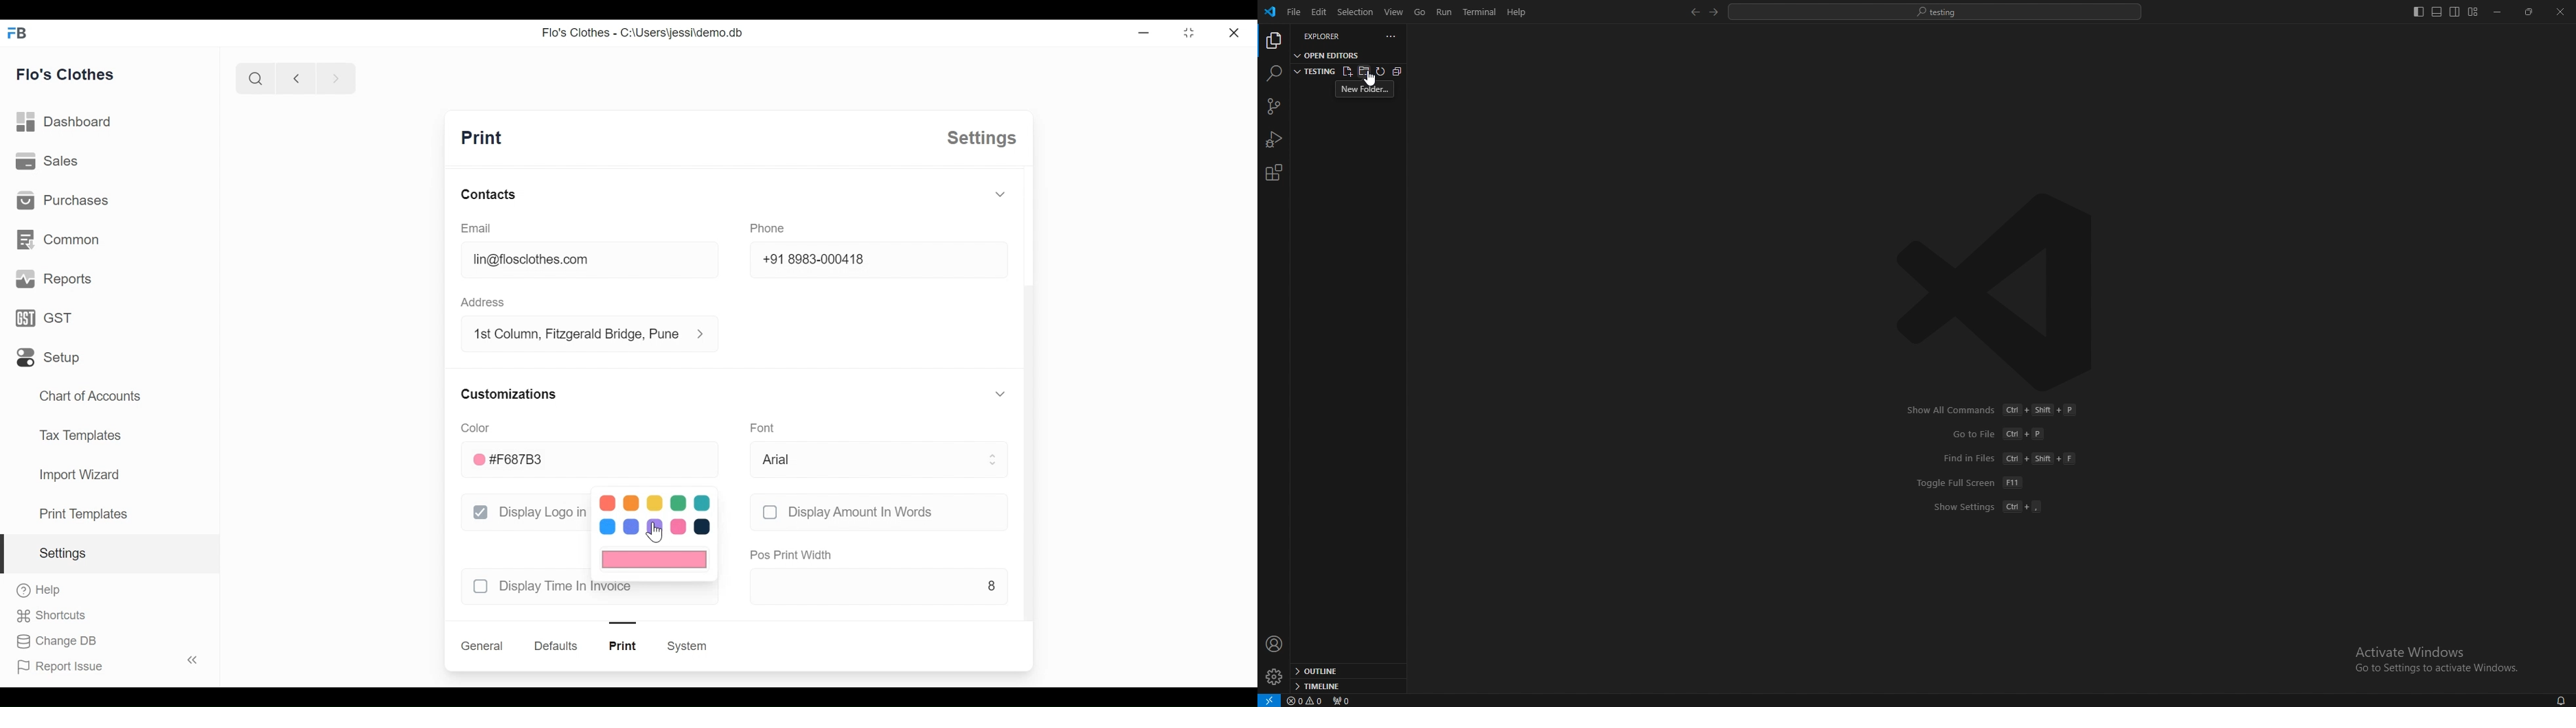 This screenshot has height=728, width=2576. What do you see at coordinates (762, 427) in the screenshot?
I see `font` at bounding box center [762, 427].